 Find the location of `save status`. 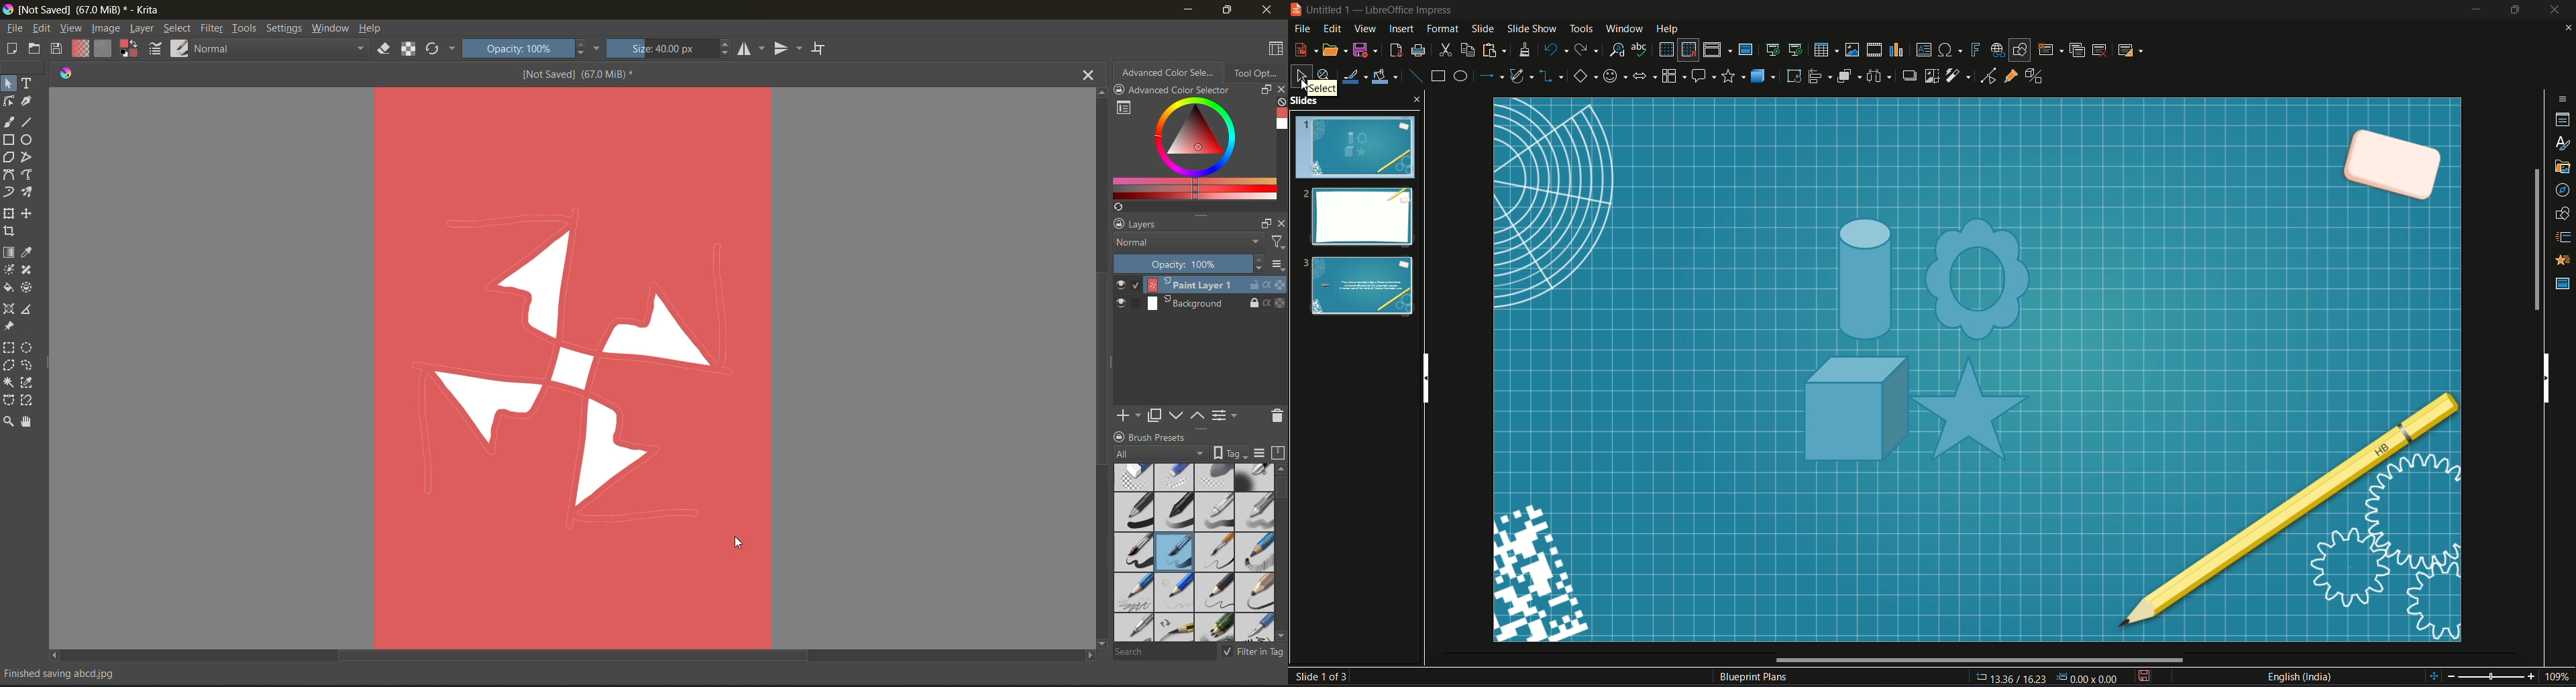

save status is located at coordinates (73, 674).